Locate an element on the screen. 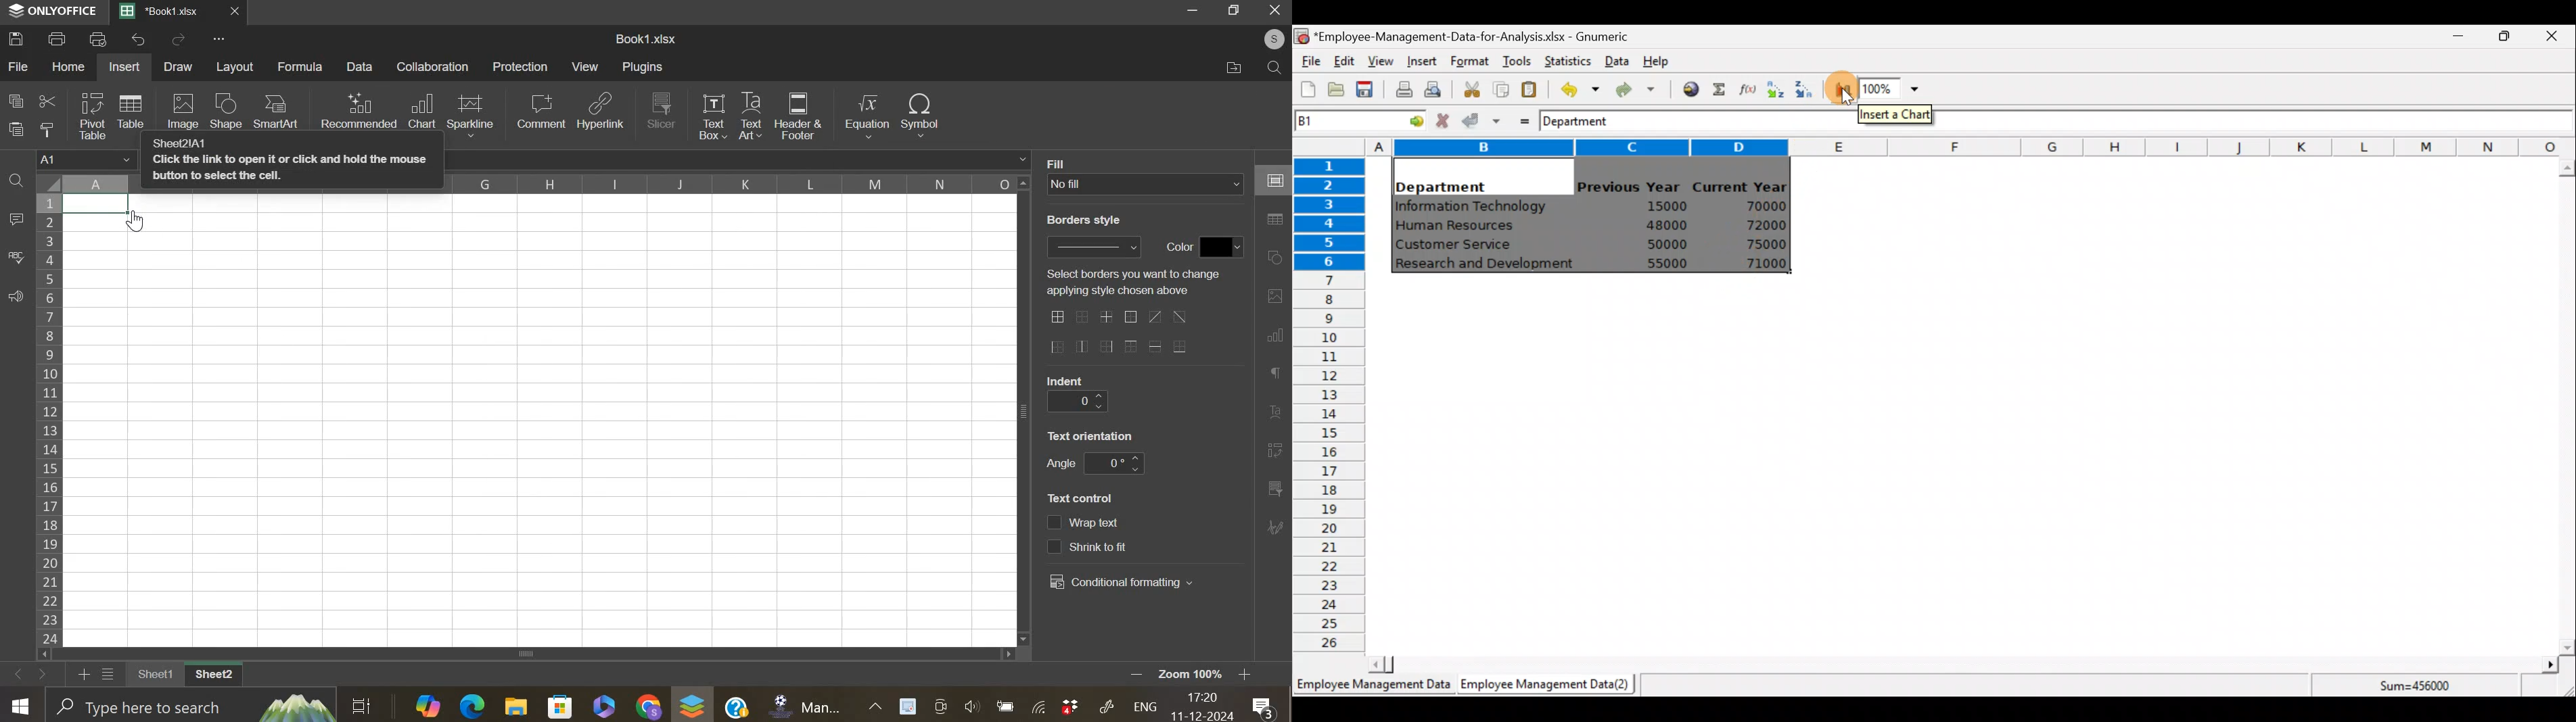 The height and width of the screenshot is (728, 2576). redo is located at coordinates (179, 41).